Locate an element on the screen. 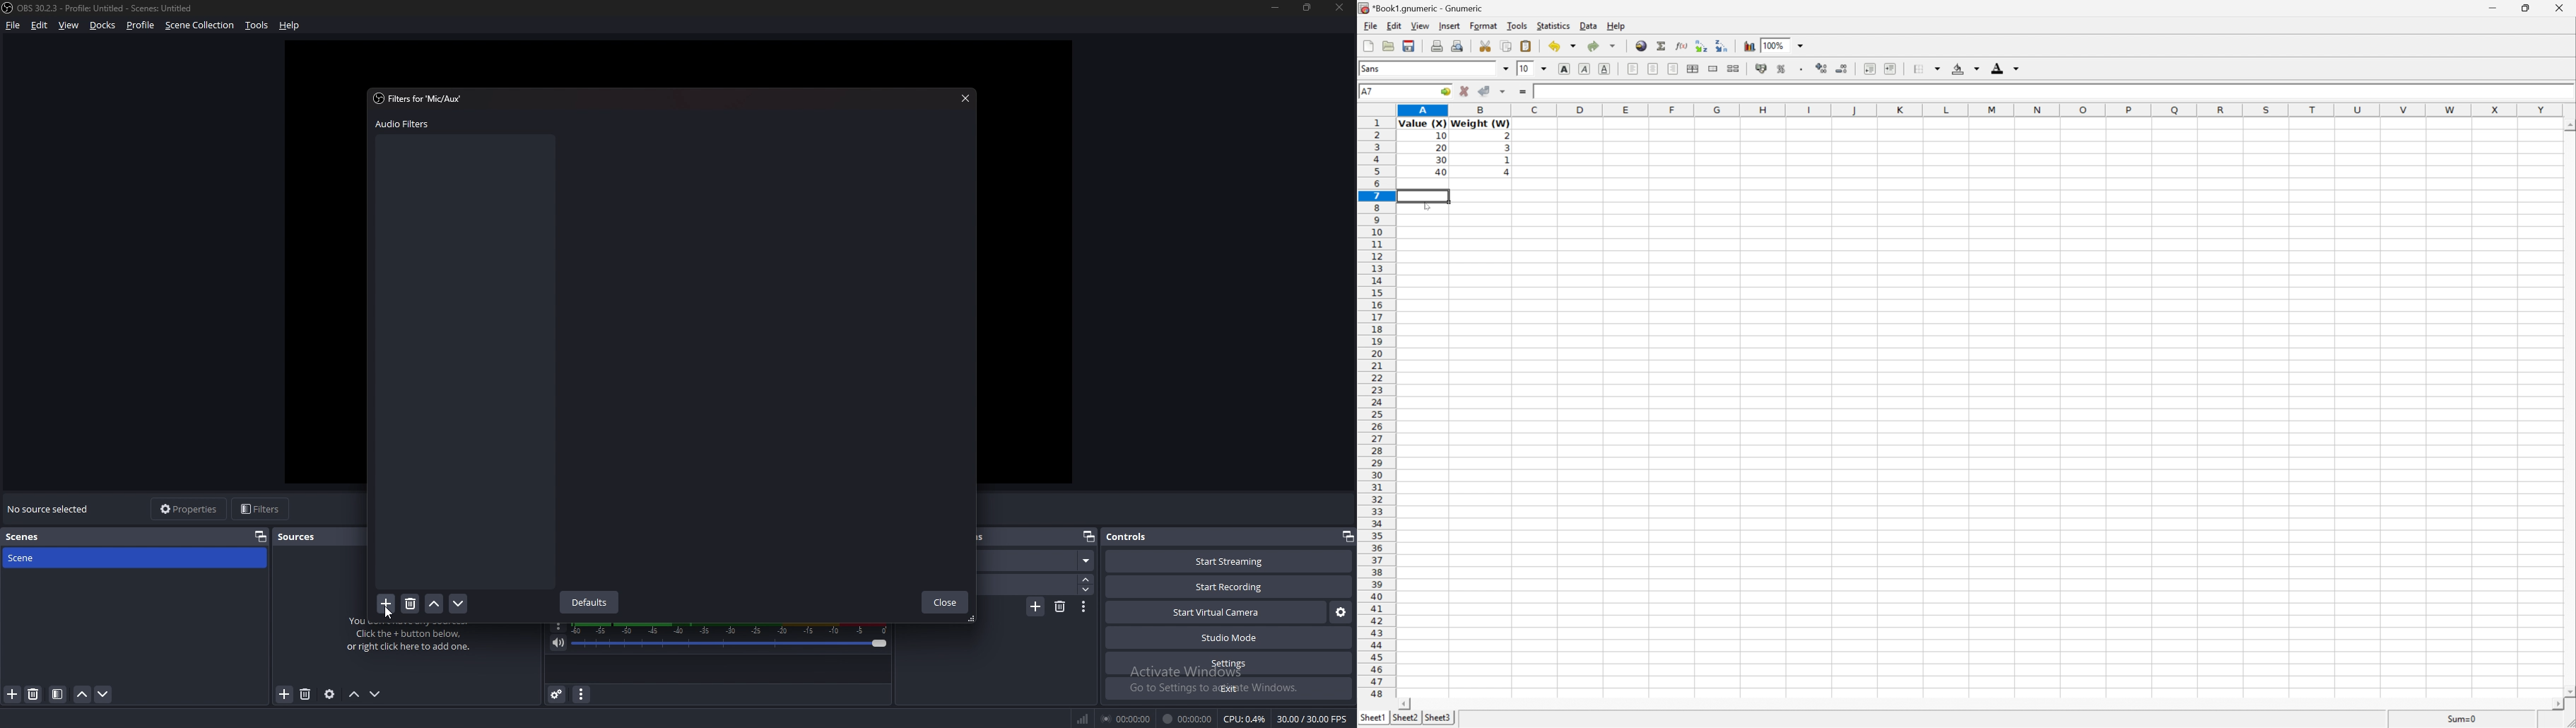 The width and height of the screenshot is (2576, 728). properties is located at coordinates (193, 510).